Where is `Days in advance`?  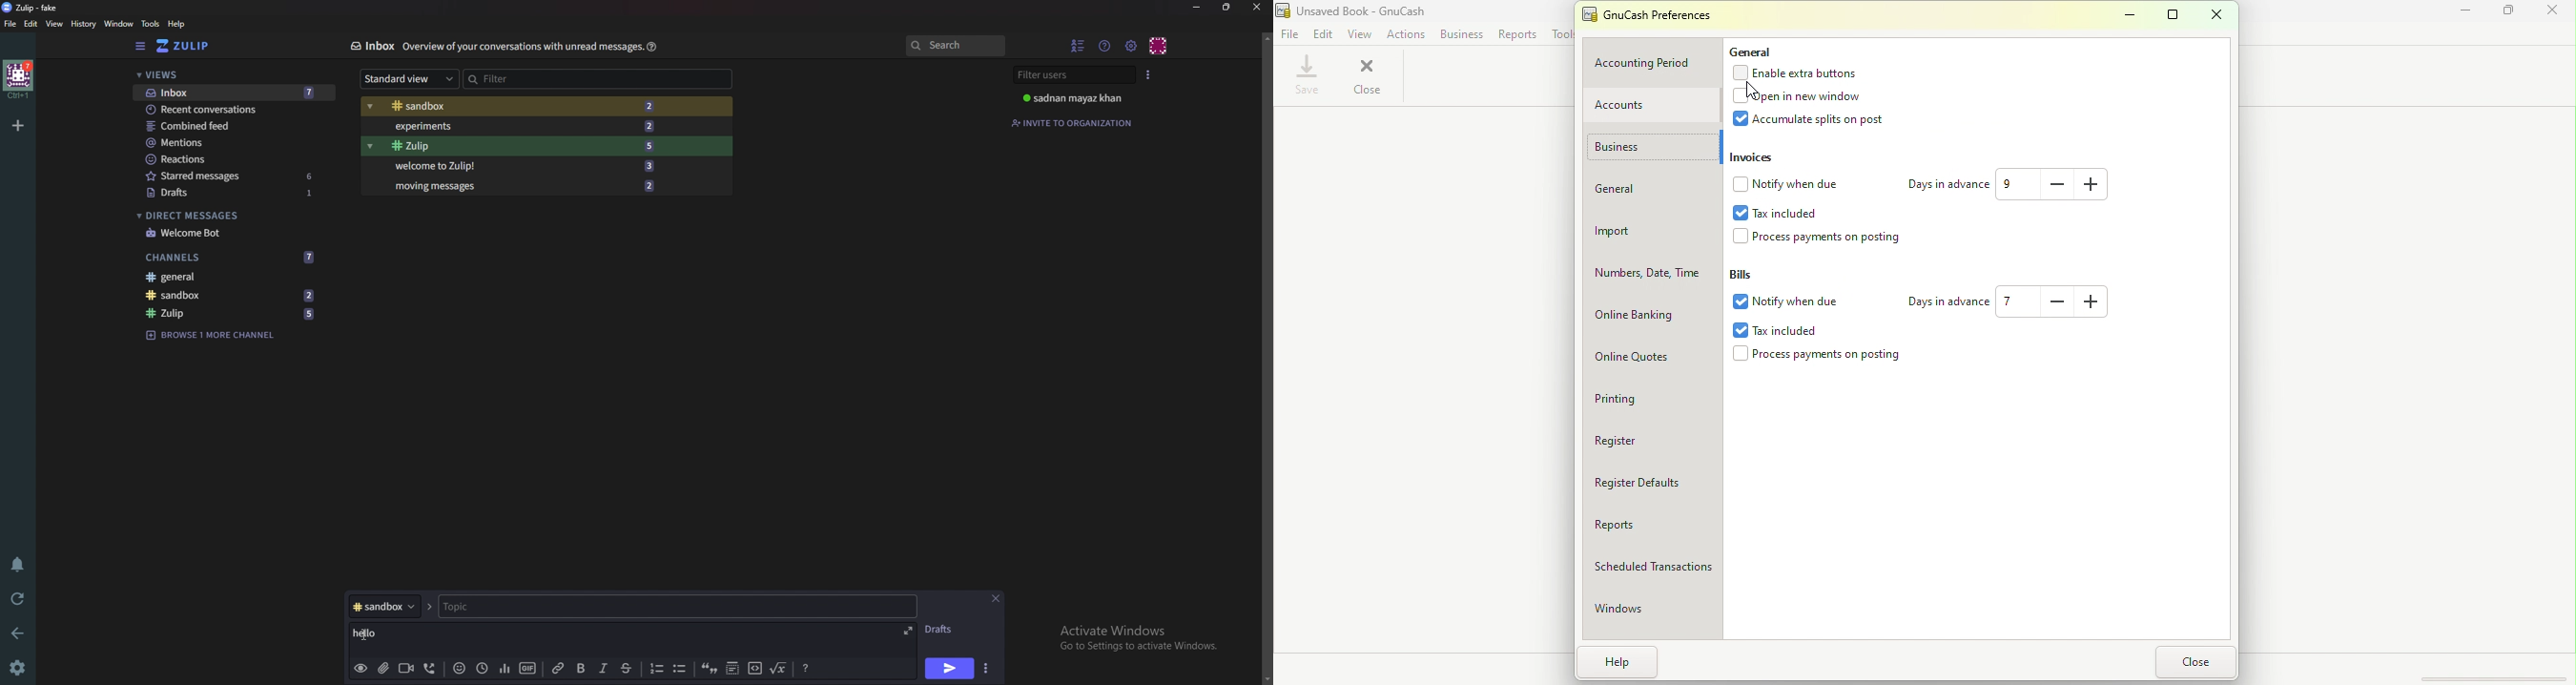 Days in advance is located at coordinates (1943, 185).